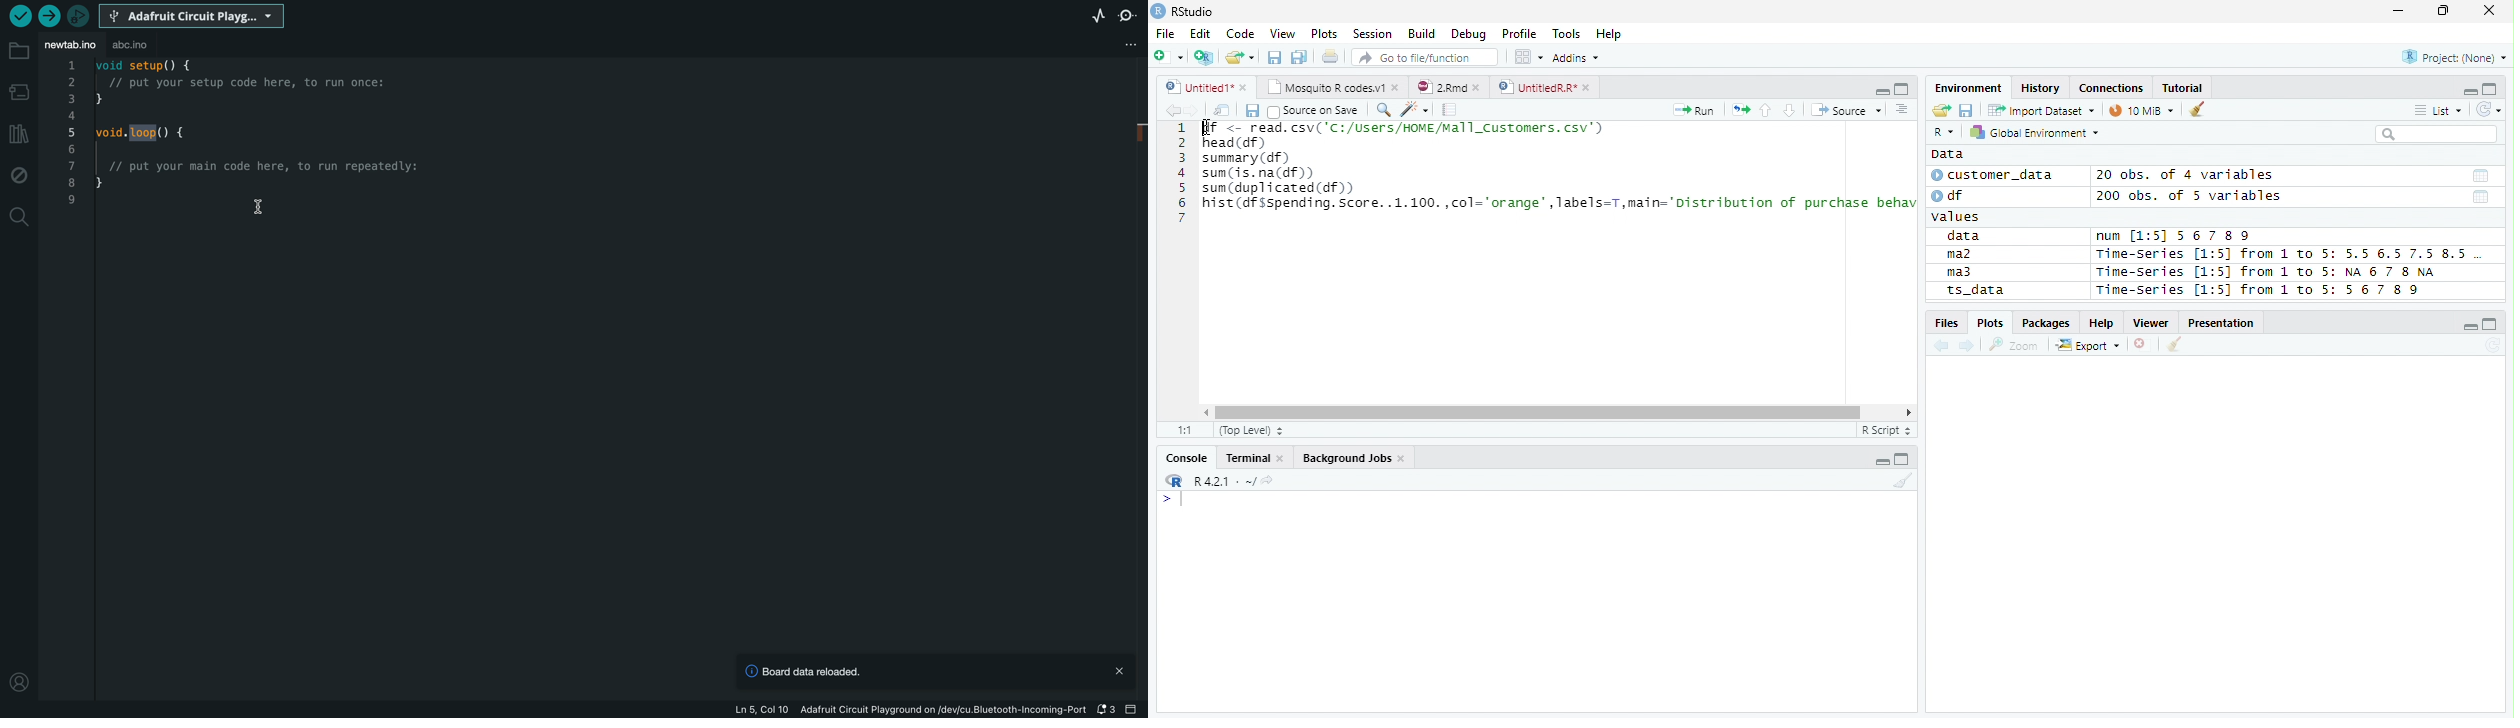  Describe the element at coordinates (1528, 57) in the screenshot. I see `Workplace panes` at that location.